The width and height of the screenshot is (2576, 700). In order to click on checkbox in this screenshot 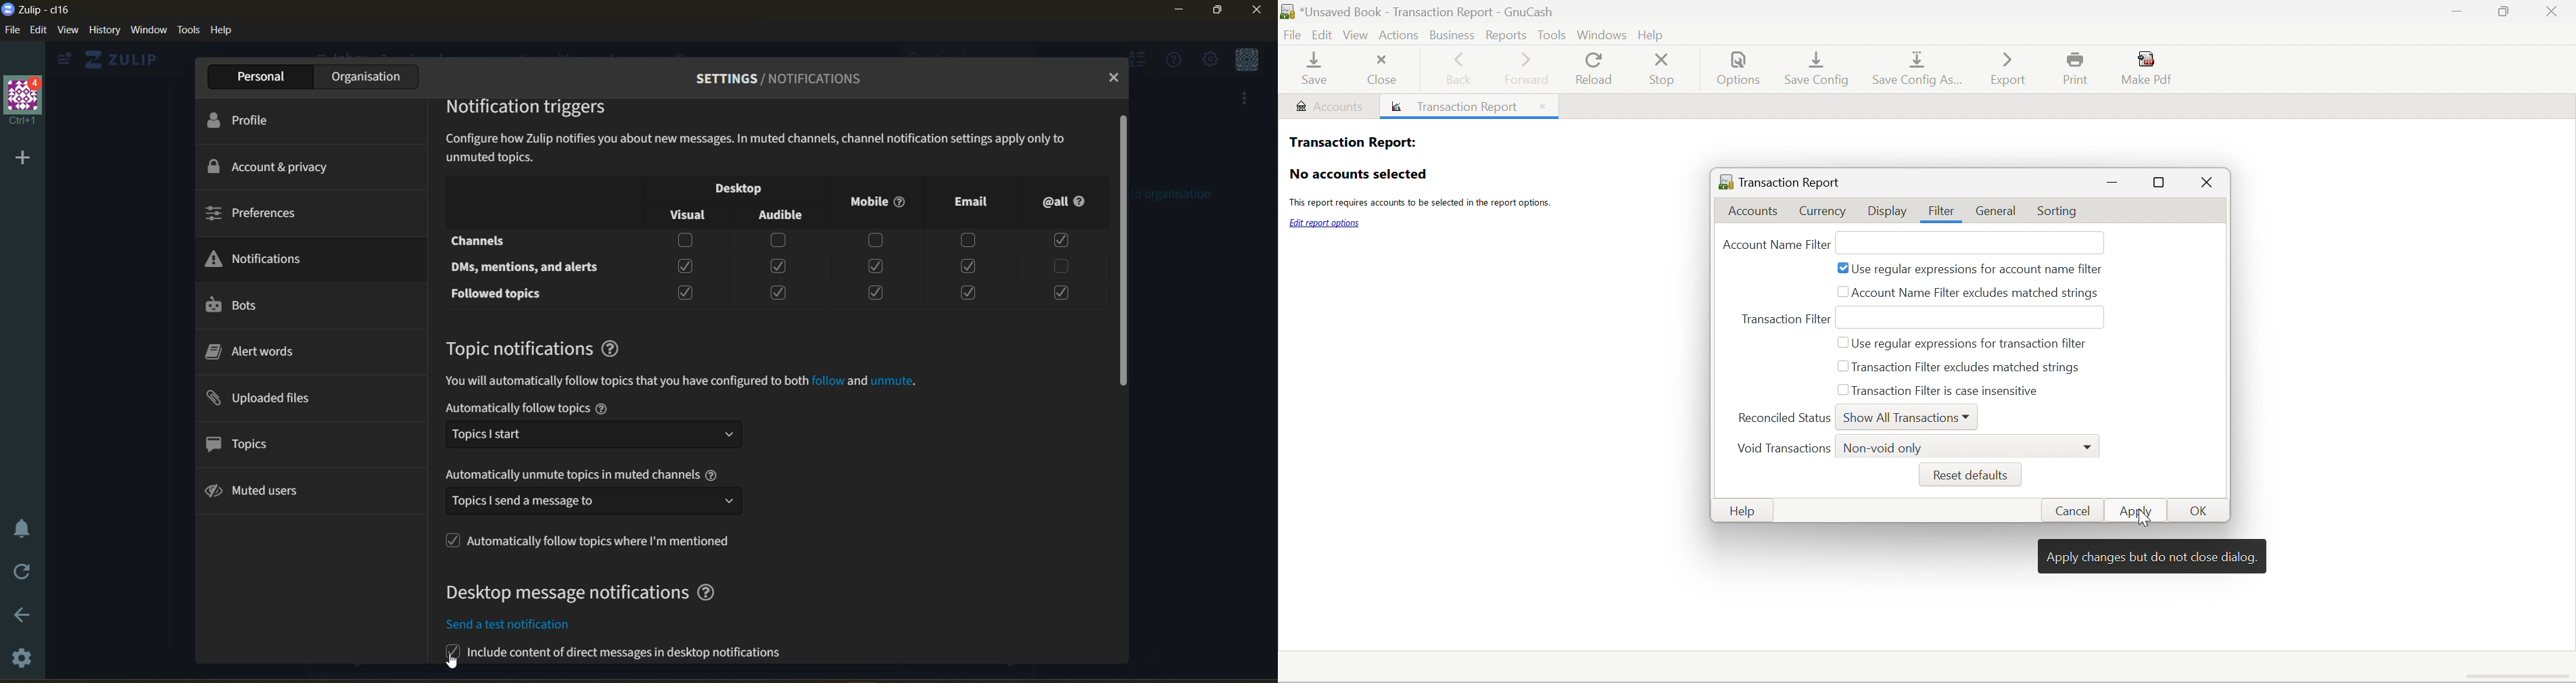, I will do `click(1842, 290)`.